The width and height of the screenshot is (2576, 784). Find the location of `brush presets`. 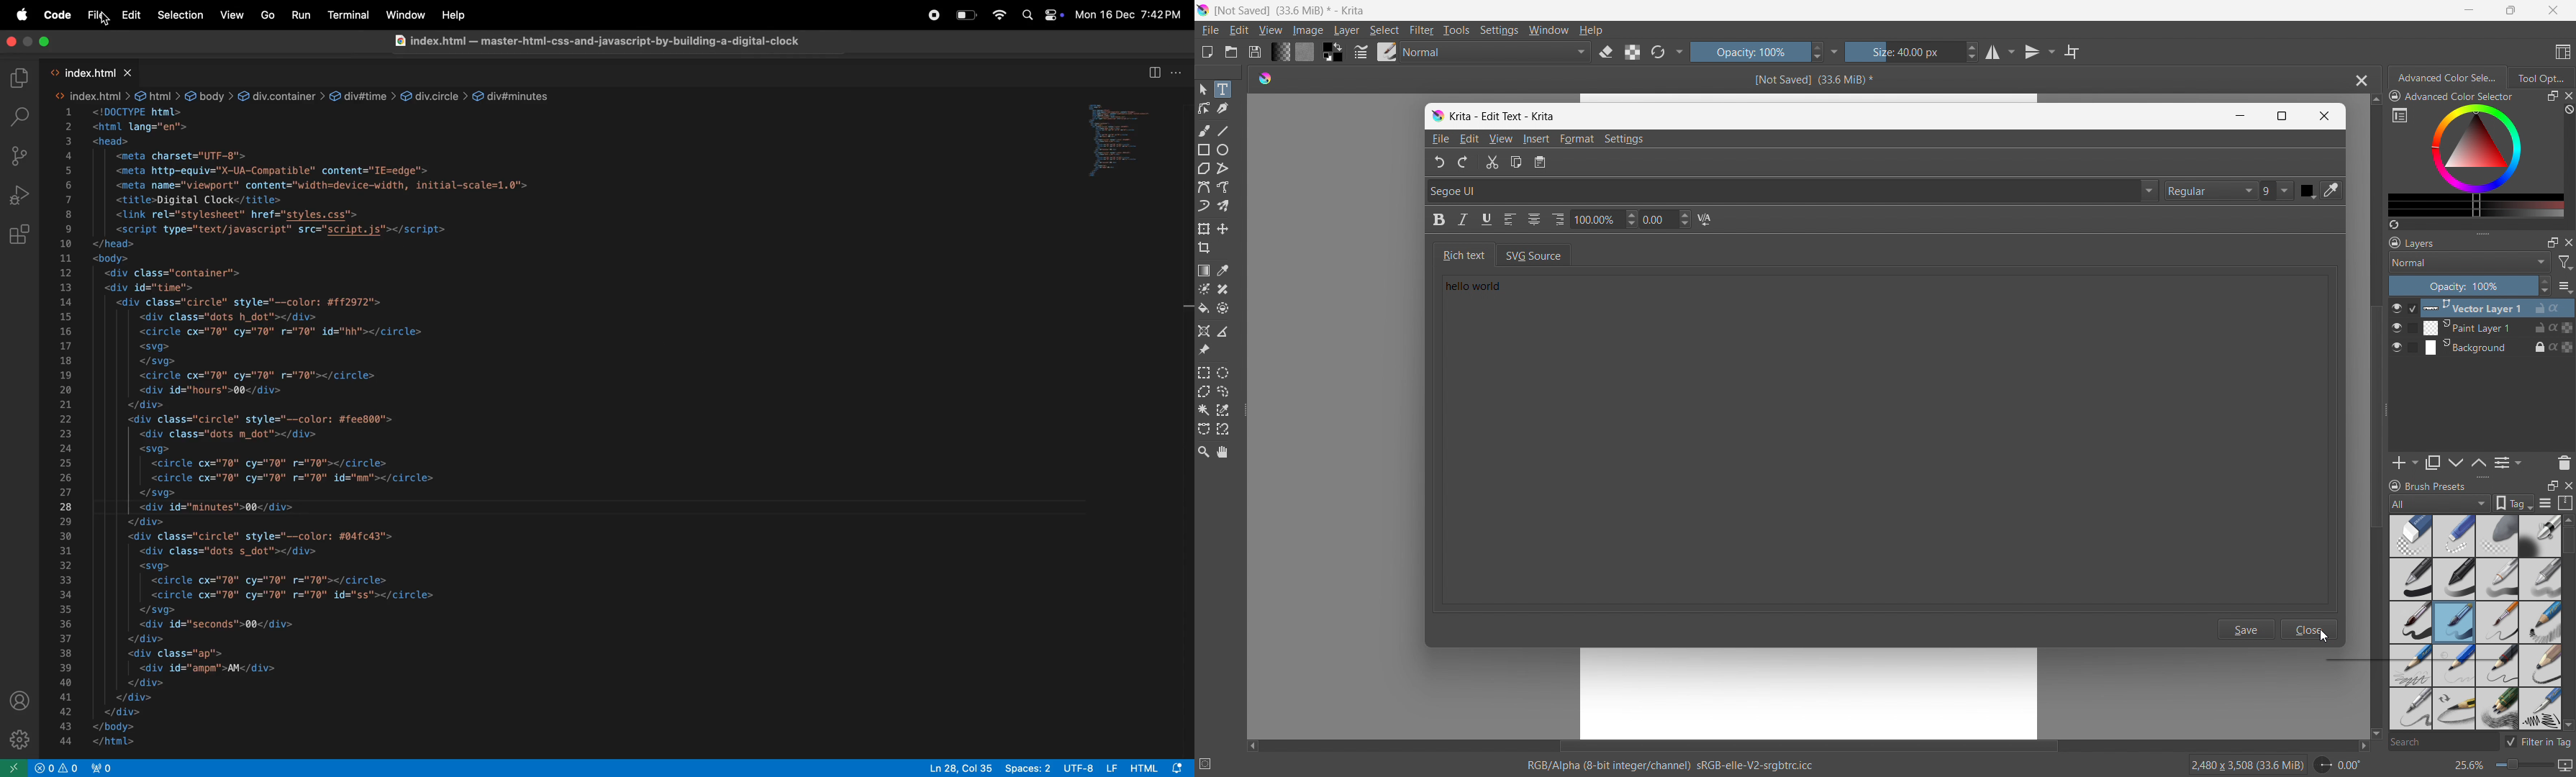

brush presets is located at coordinates (1387, 51).